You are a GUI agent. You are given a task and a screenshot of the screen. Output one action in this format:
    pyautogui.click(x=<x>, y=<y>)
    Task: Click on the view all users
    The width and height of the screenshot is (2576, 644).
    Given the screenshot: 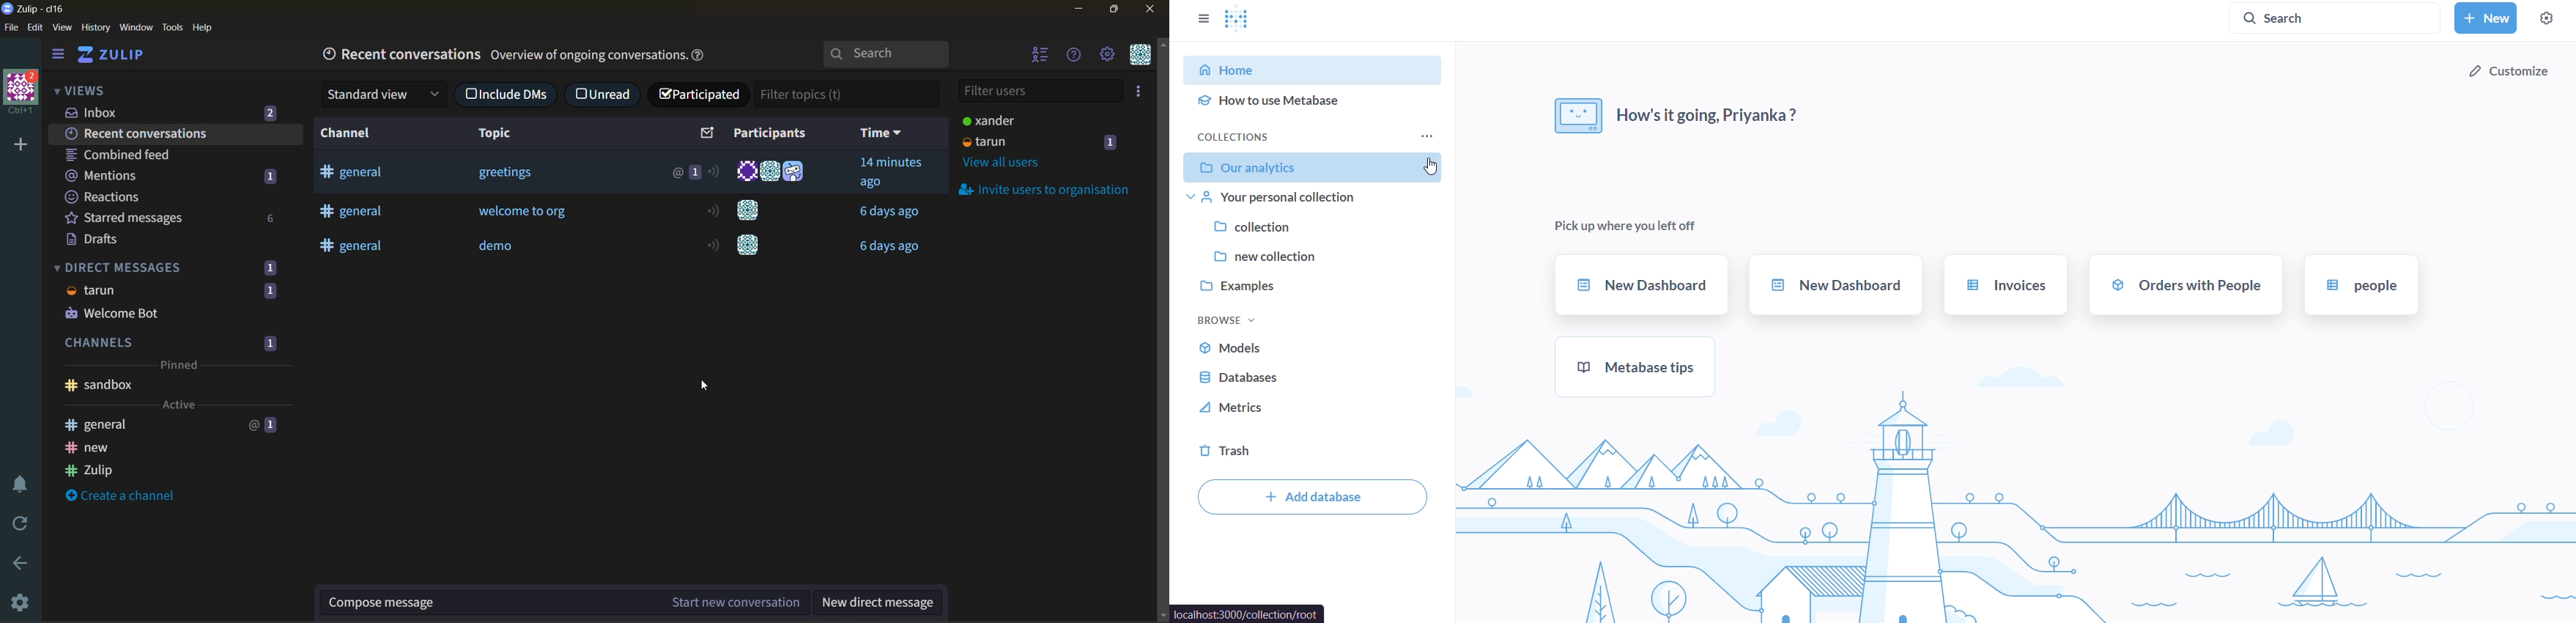 What is the action you would take?
    pyautogui.click(x=1008, y=163)
    